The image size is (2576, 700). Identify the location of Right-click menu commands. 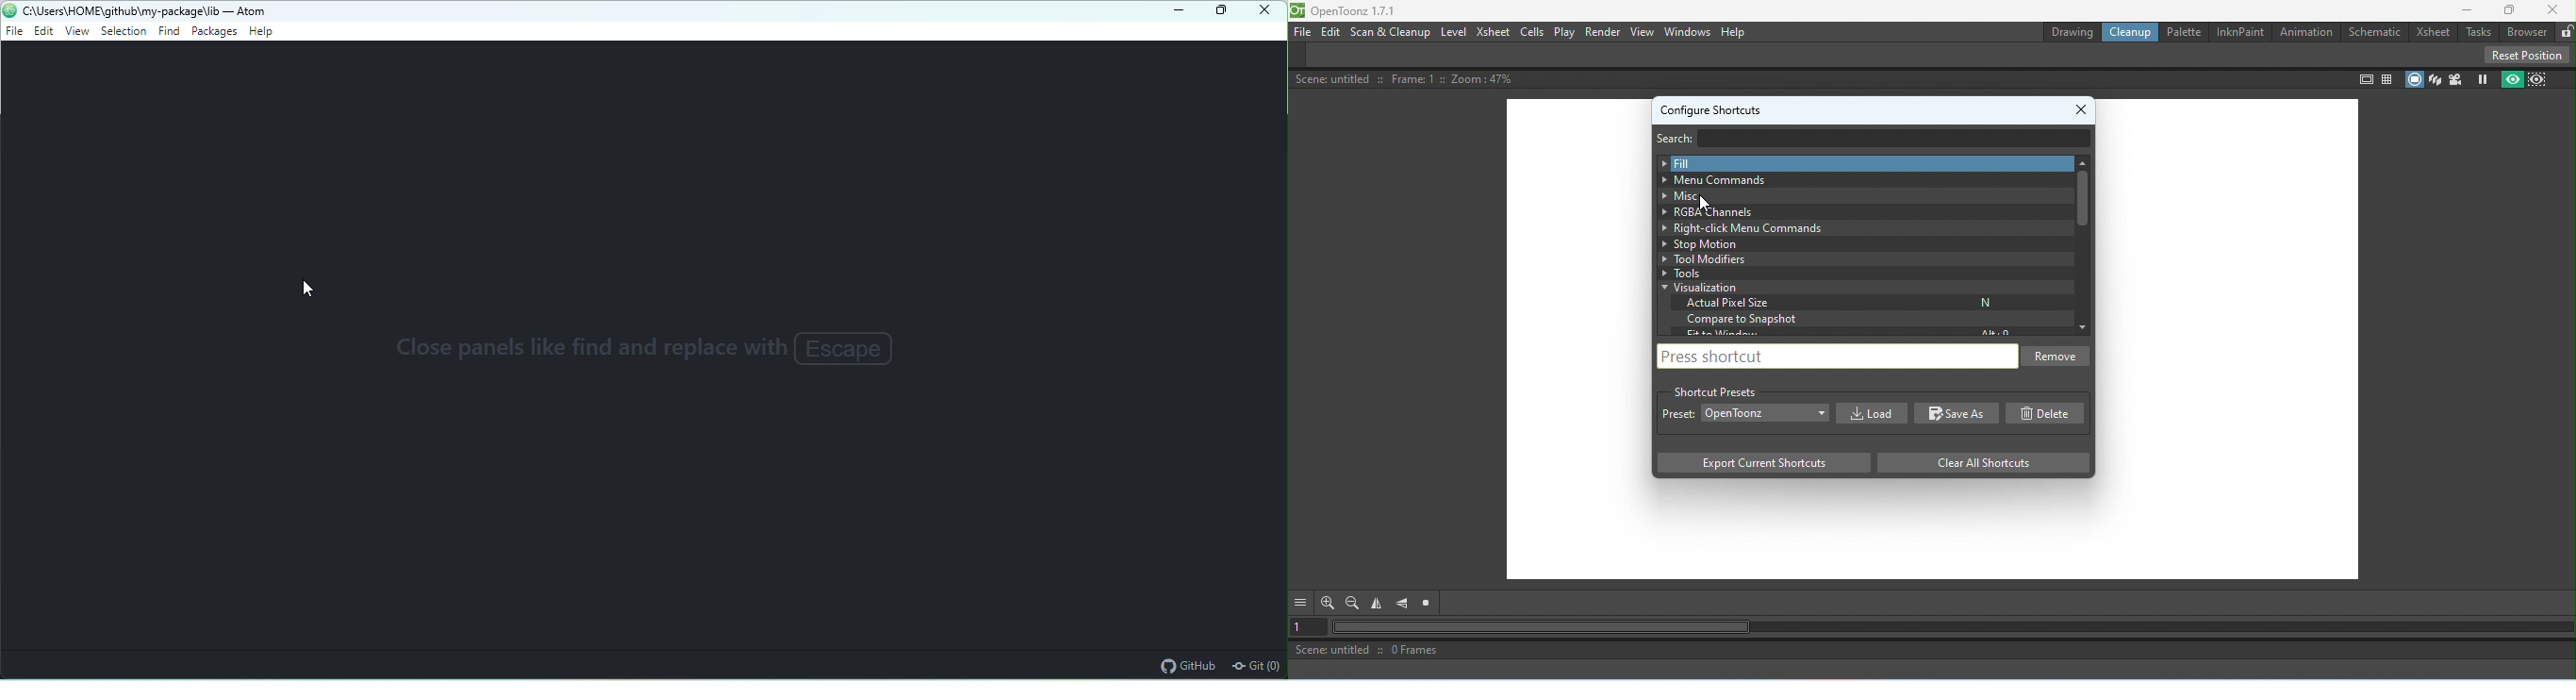
(1855, 230).